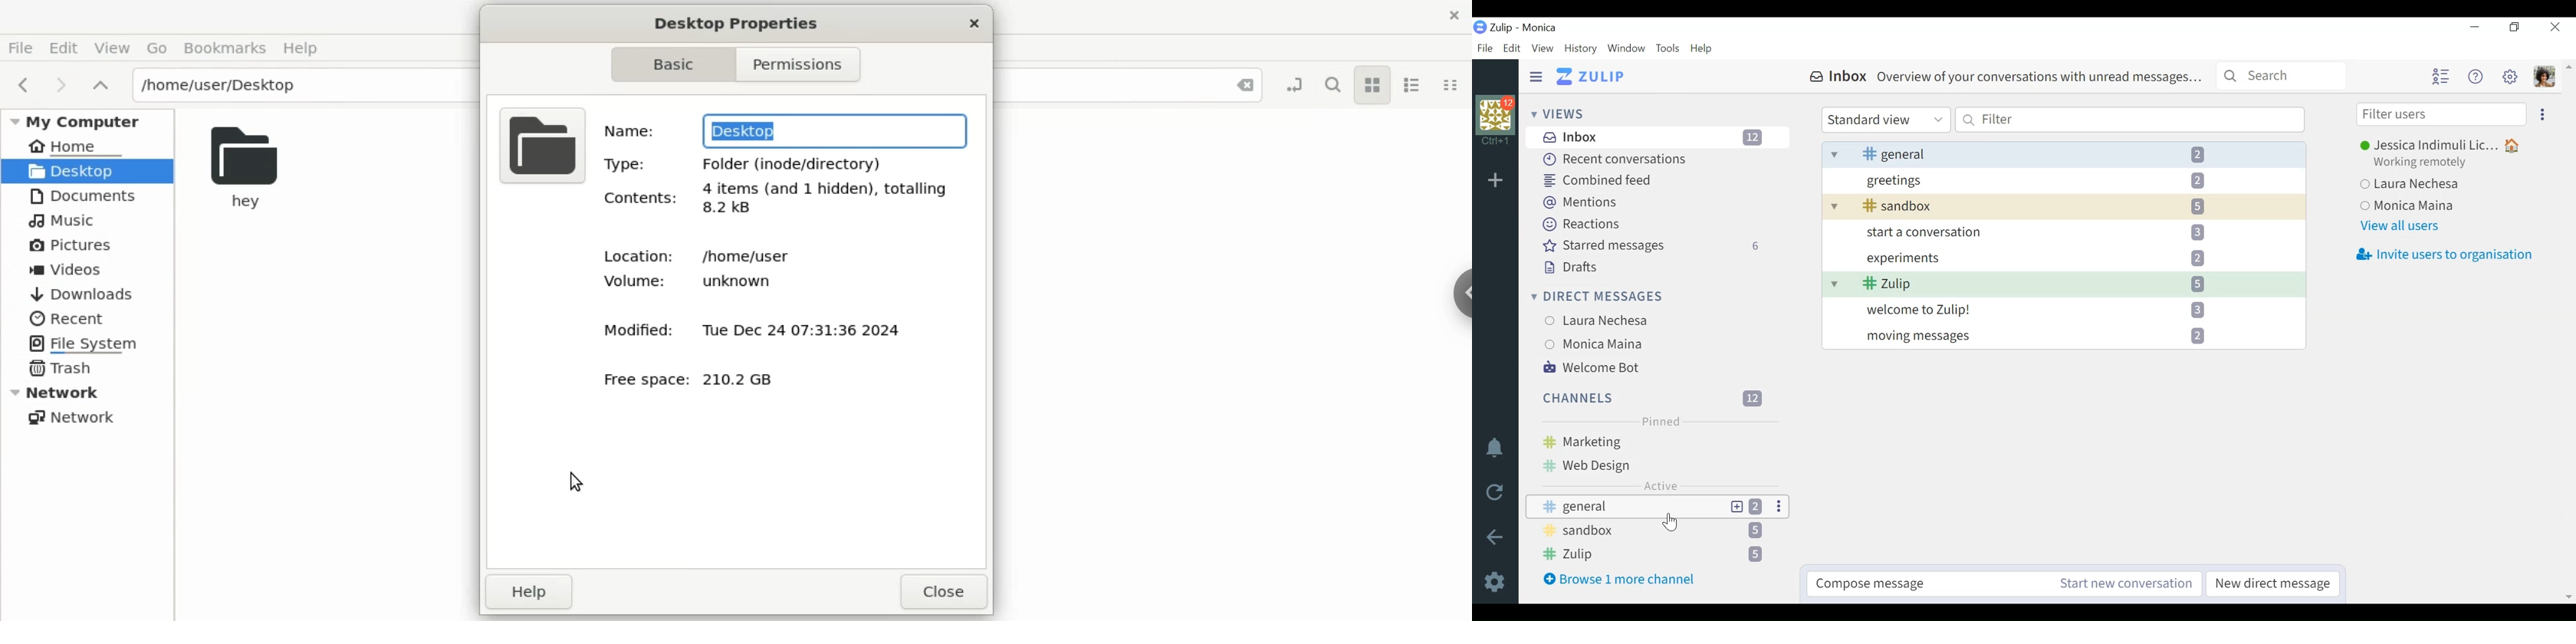  I want to click on Active, so click(1661, 485).